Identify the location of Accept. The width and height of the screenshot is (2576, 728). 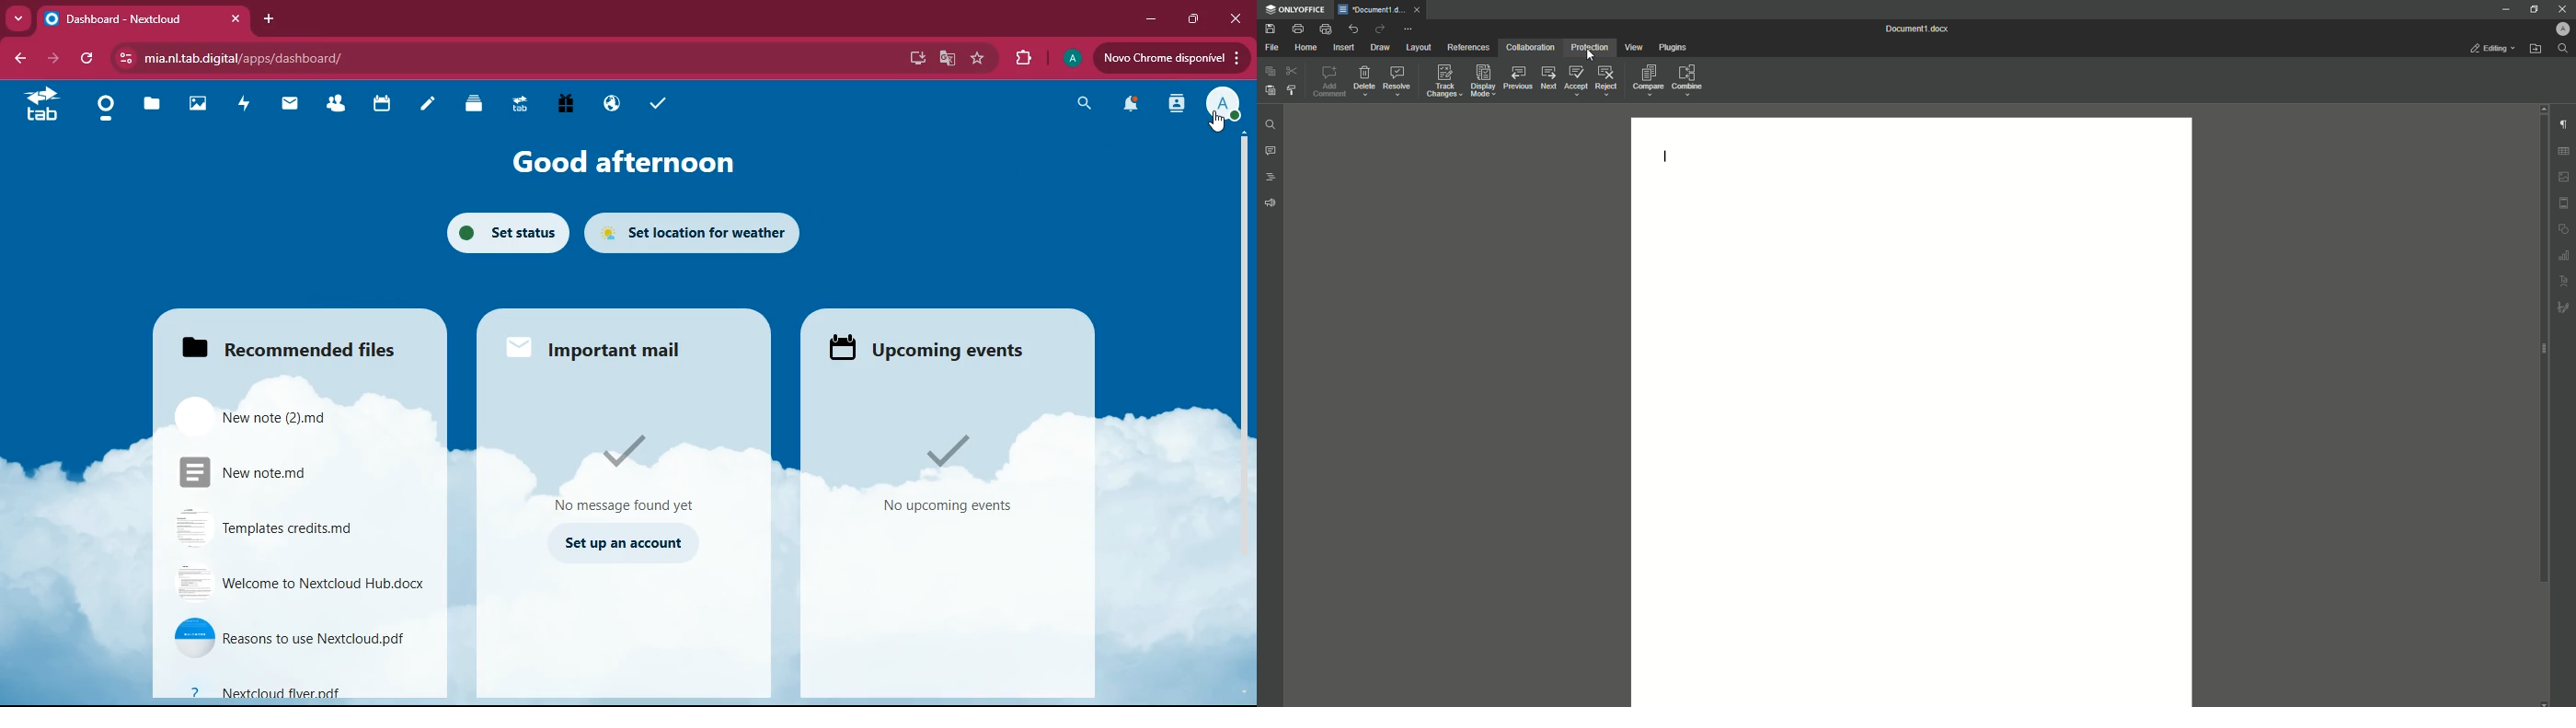
(1576, 81).